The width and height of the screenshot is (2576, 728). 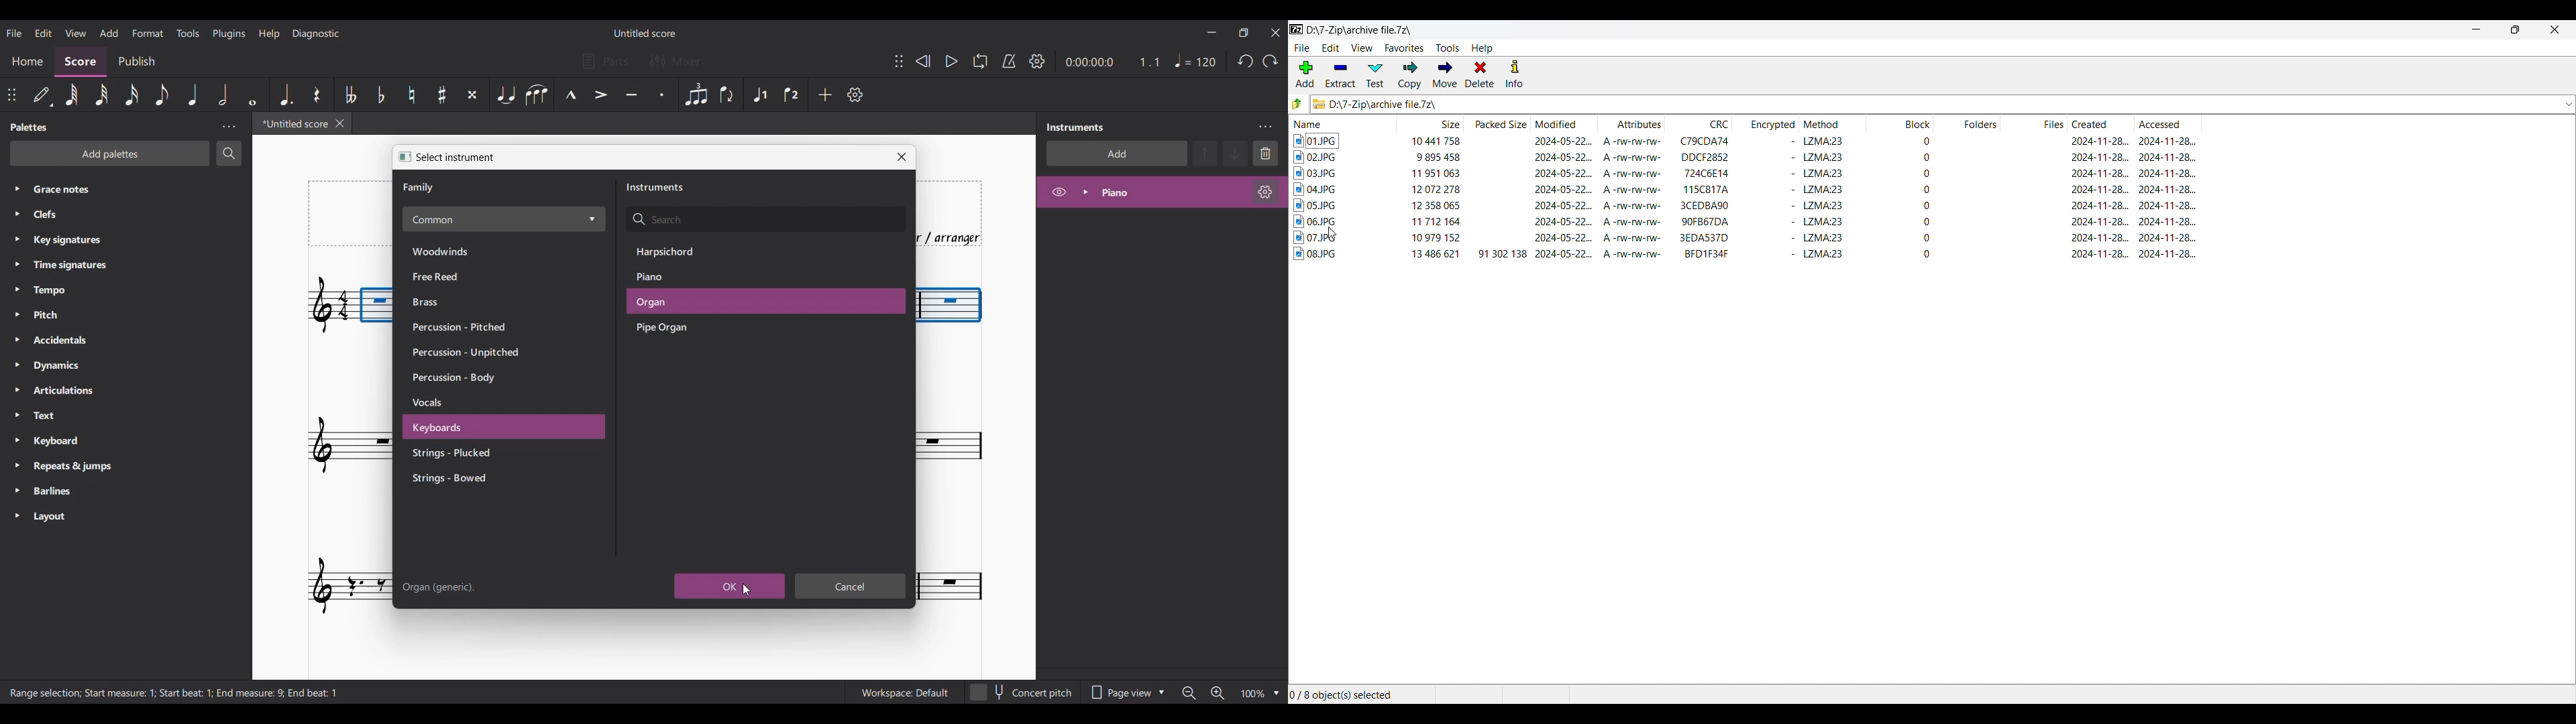 I want to click on method, so click(x=1823, y=237).